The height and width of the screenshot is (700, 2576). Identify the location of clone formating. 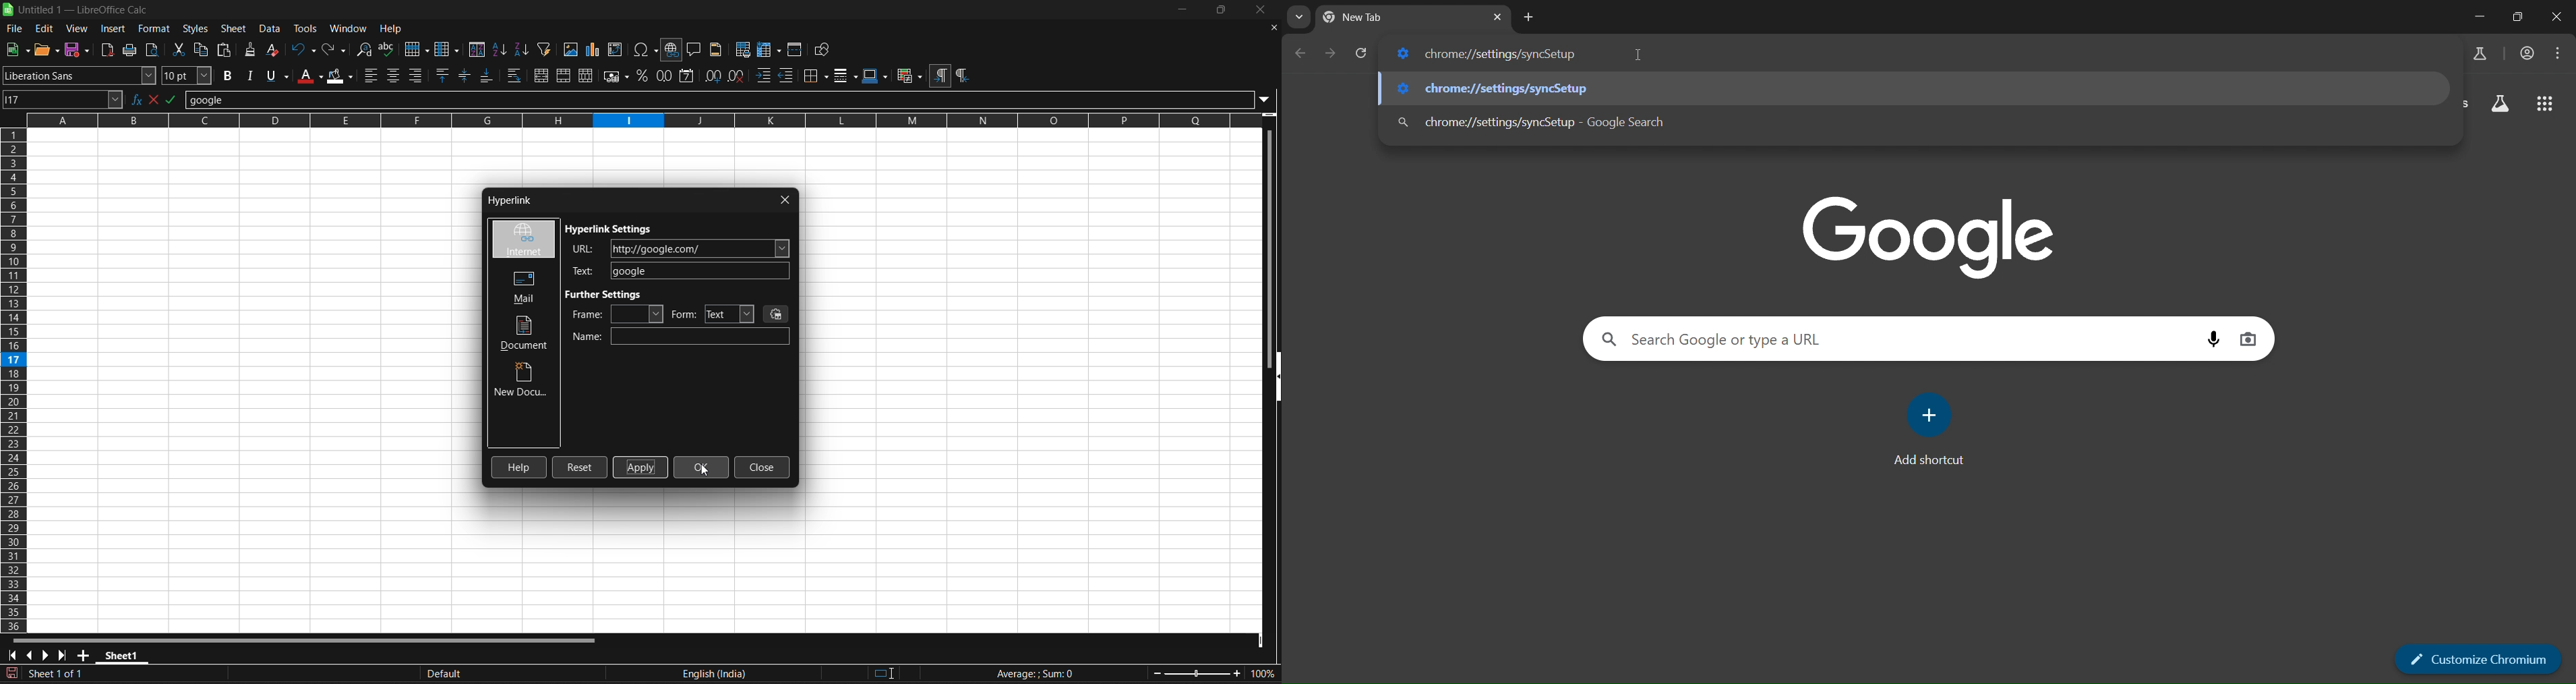
(250, 50).